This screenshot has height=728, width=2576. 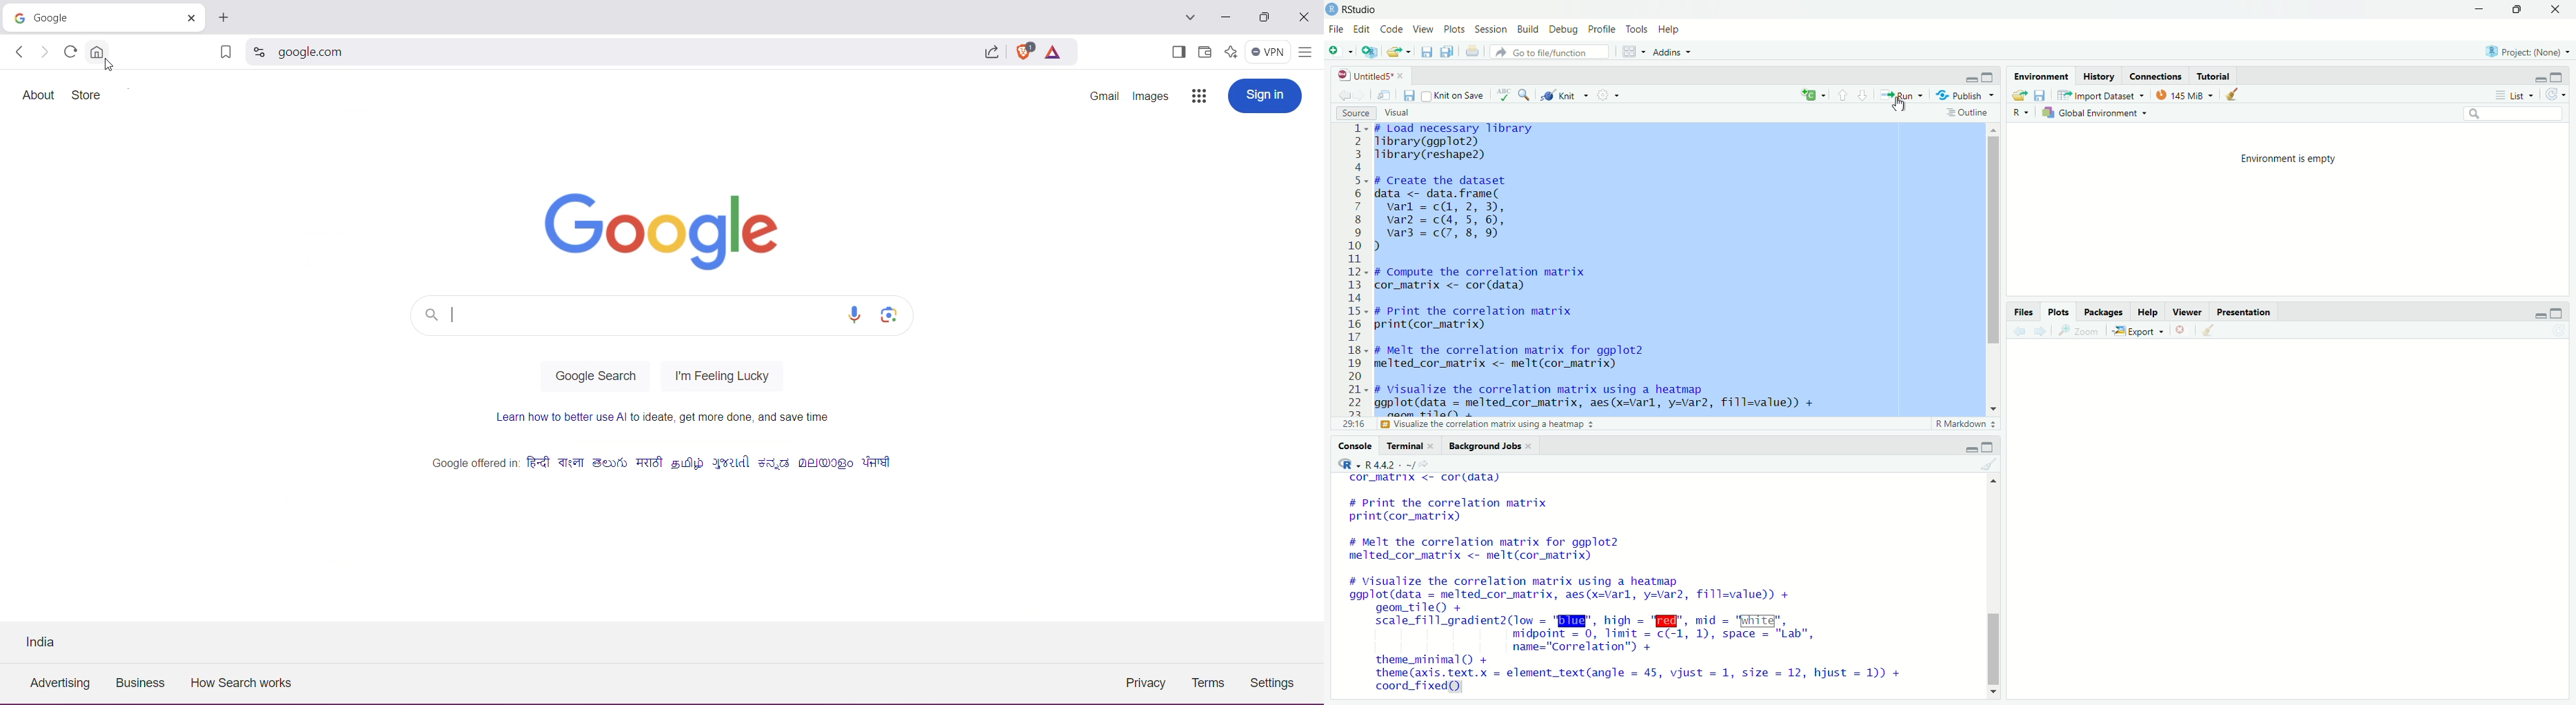 What do you see at coordinates (661, 466) in the screenshot?
I see `Languages Google offered in` at bounding box center [661, 466].